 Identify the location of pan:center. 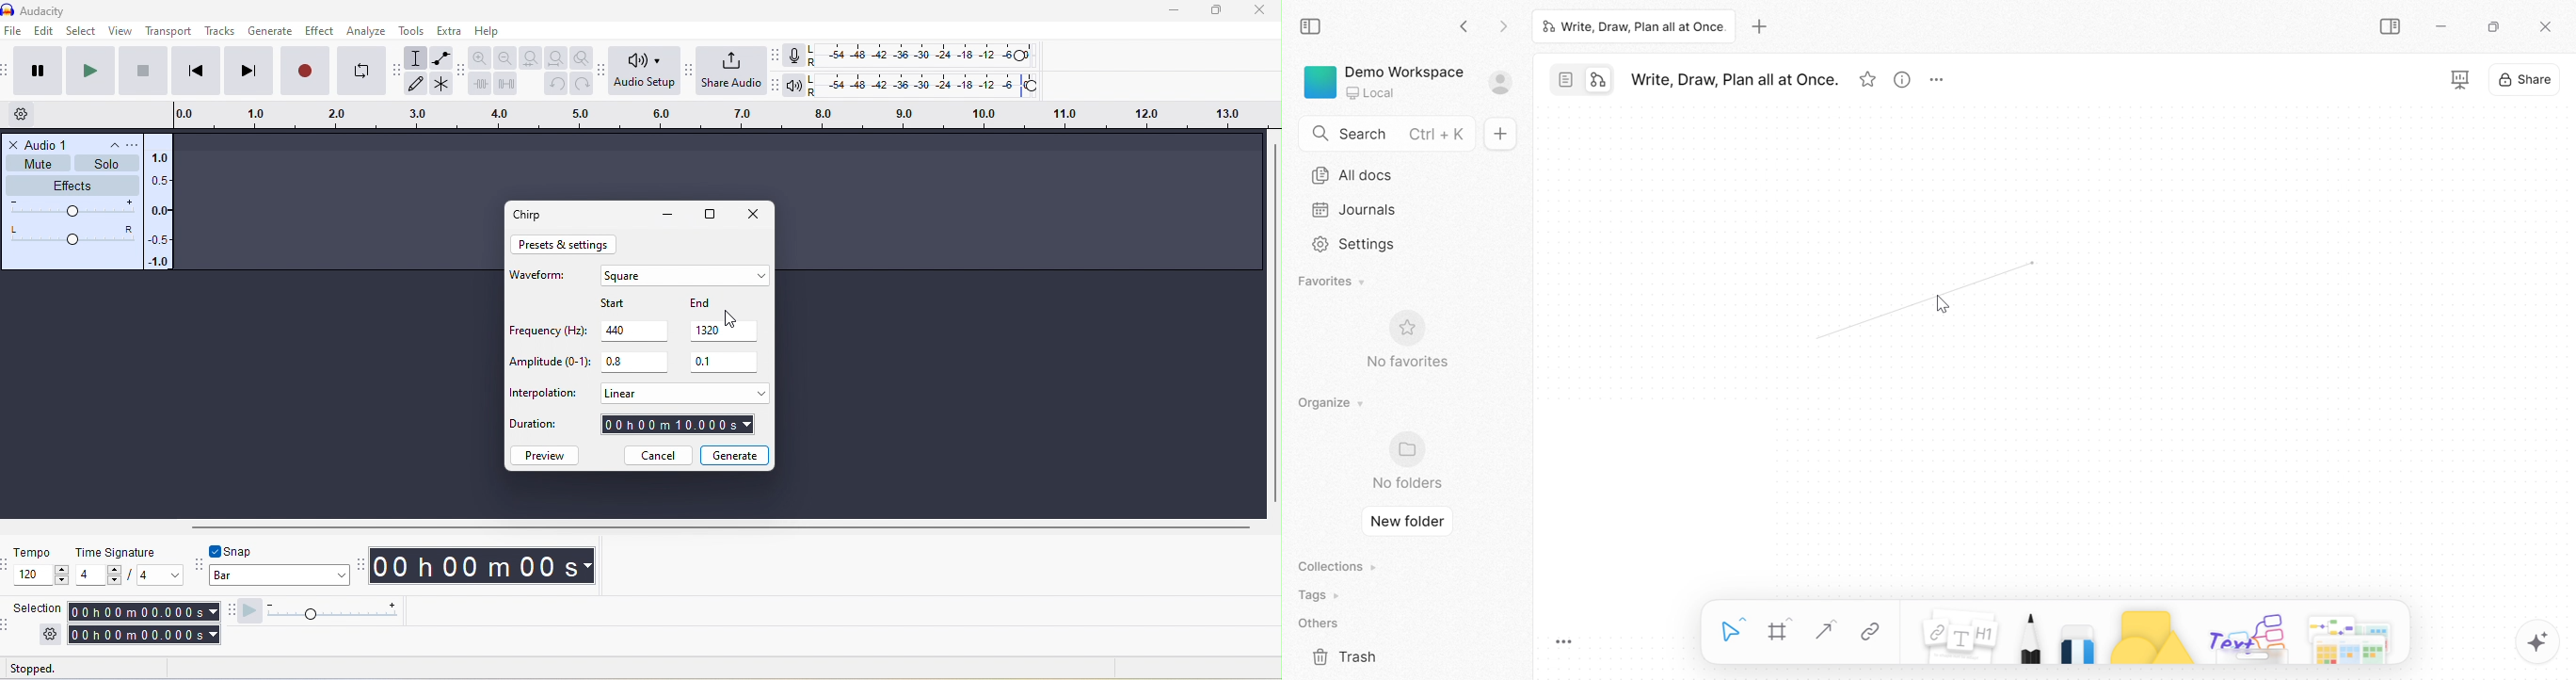
(72, 235).